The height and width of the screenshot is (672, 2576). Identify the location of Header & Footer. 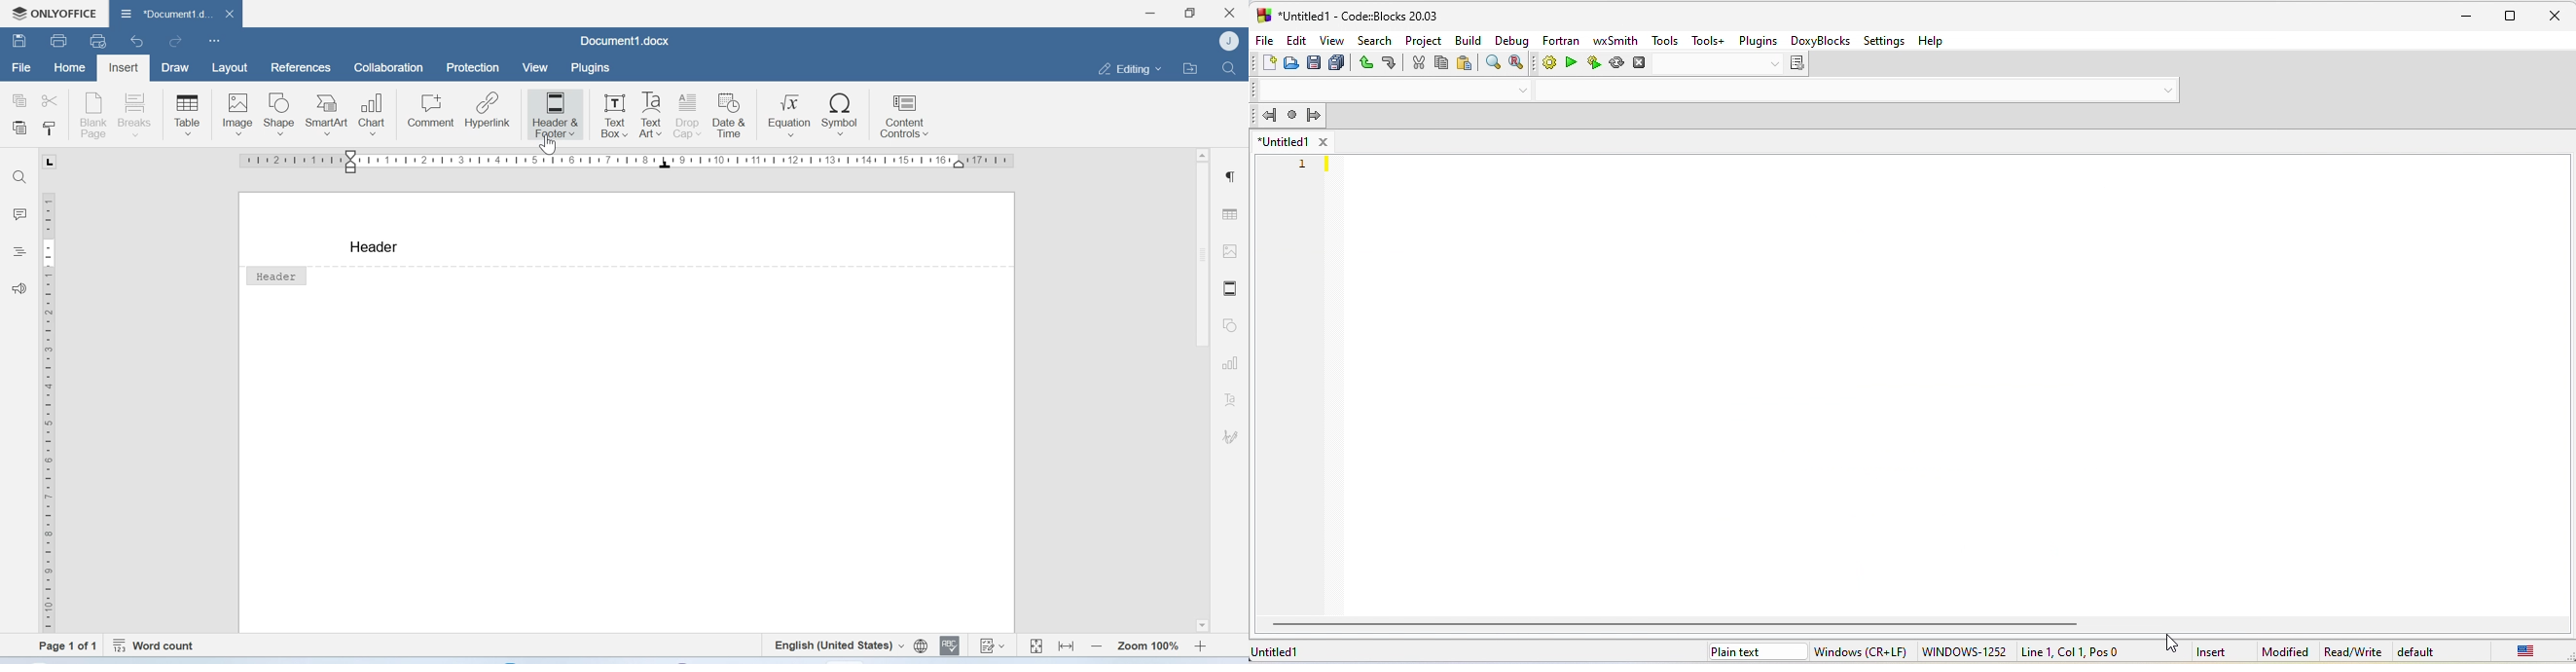
(555, 114).